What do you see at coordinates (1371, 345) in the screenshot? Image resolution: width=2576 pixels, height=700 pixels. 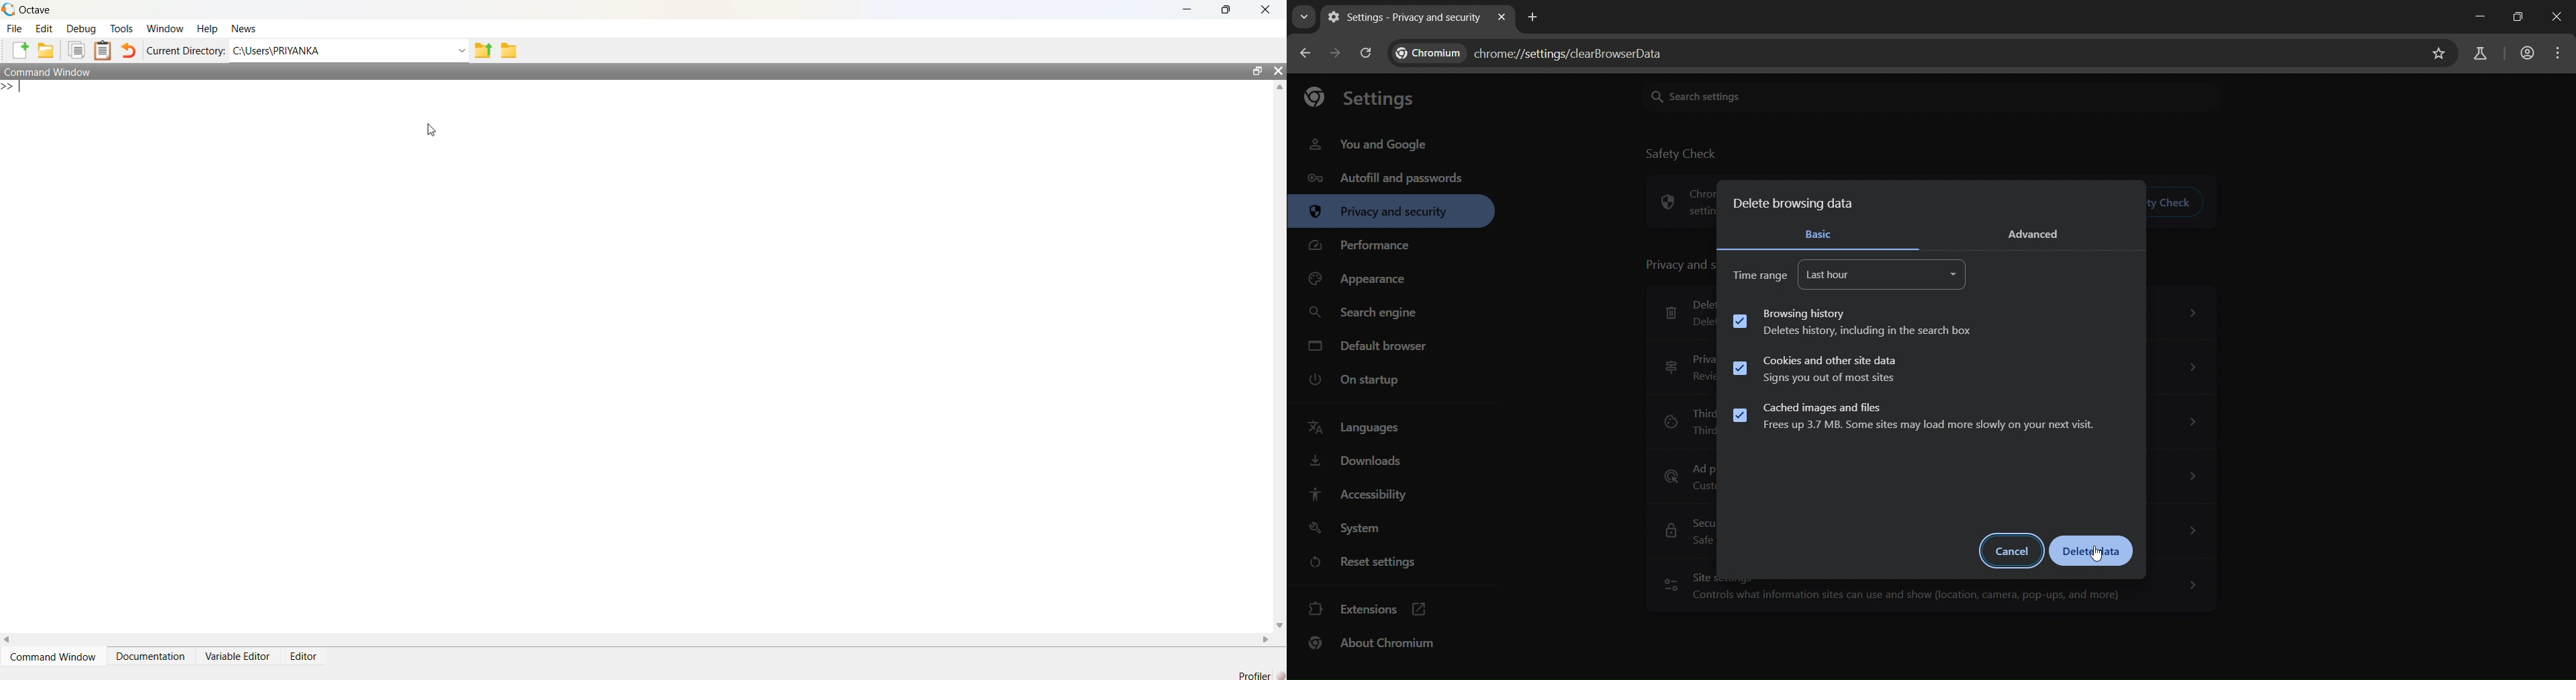 I see `default browser` at bounding box center [1371, 345].